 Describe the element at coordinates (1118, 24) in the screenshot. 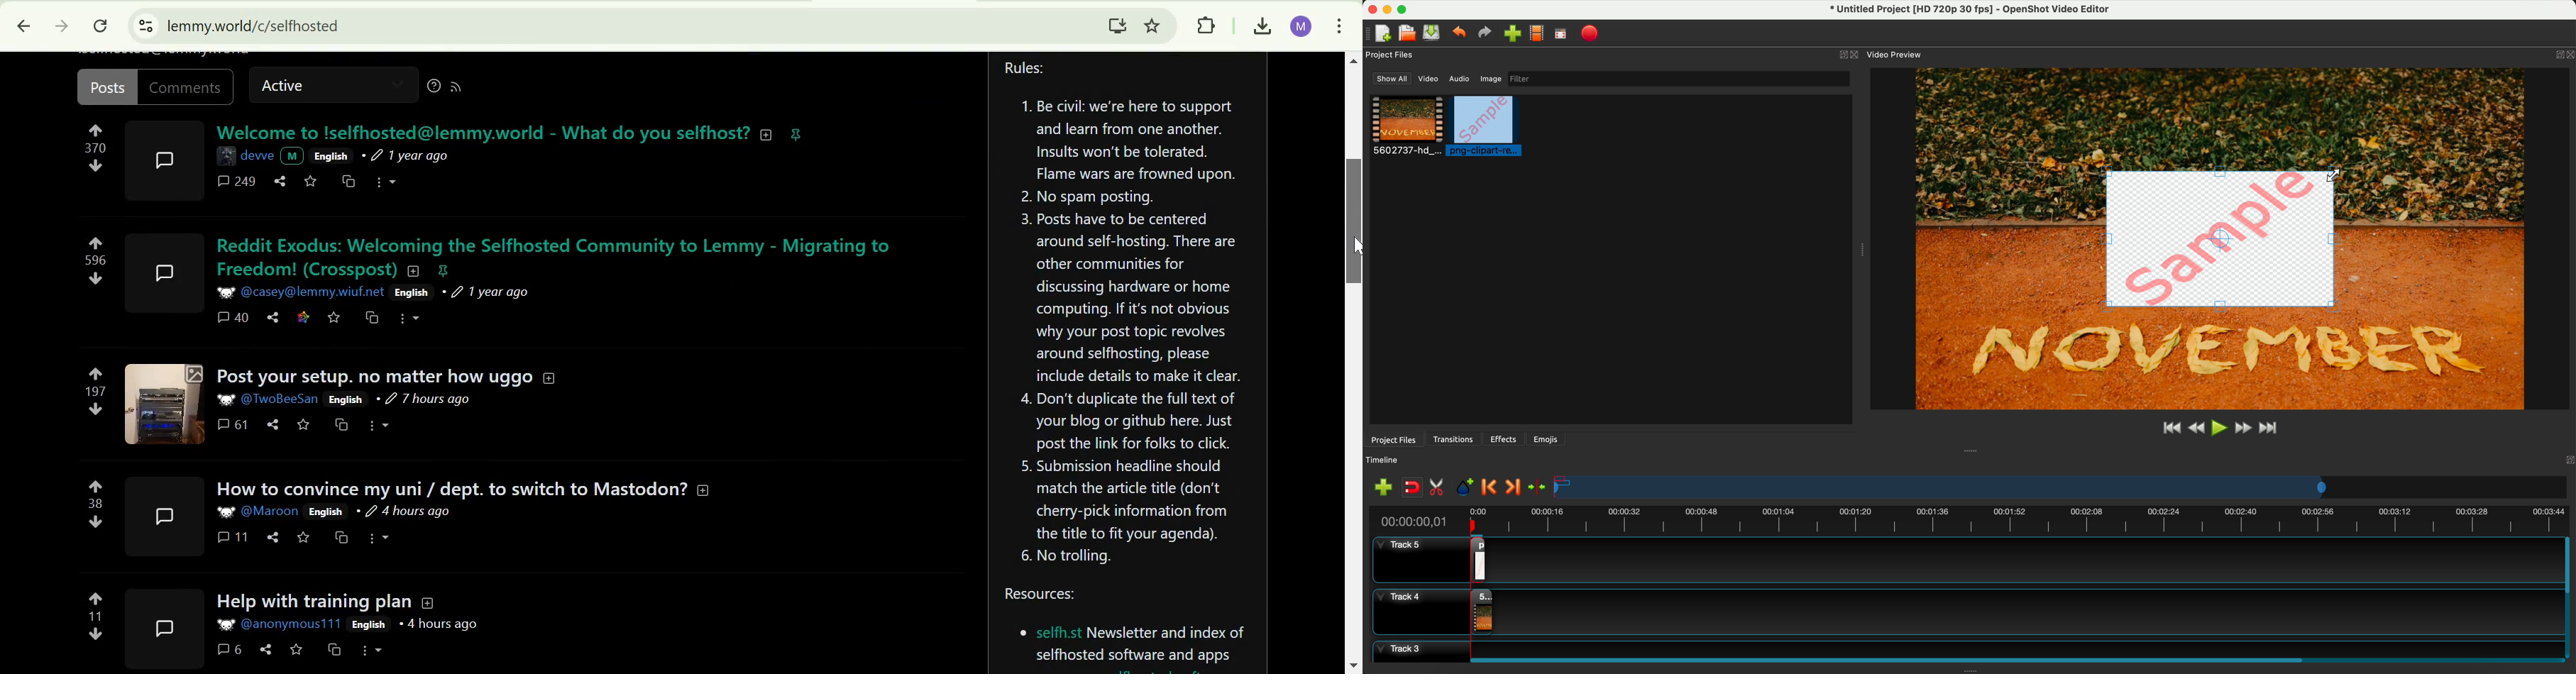

I see `Download Lemmy.World` at that location.